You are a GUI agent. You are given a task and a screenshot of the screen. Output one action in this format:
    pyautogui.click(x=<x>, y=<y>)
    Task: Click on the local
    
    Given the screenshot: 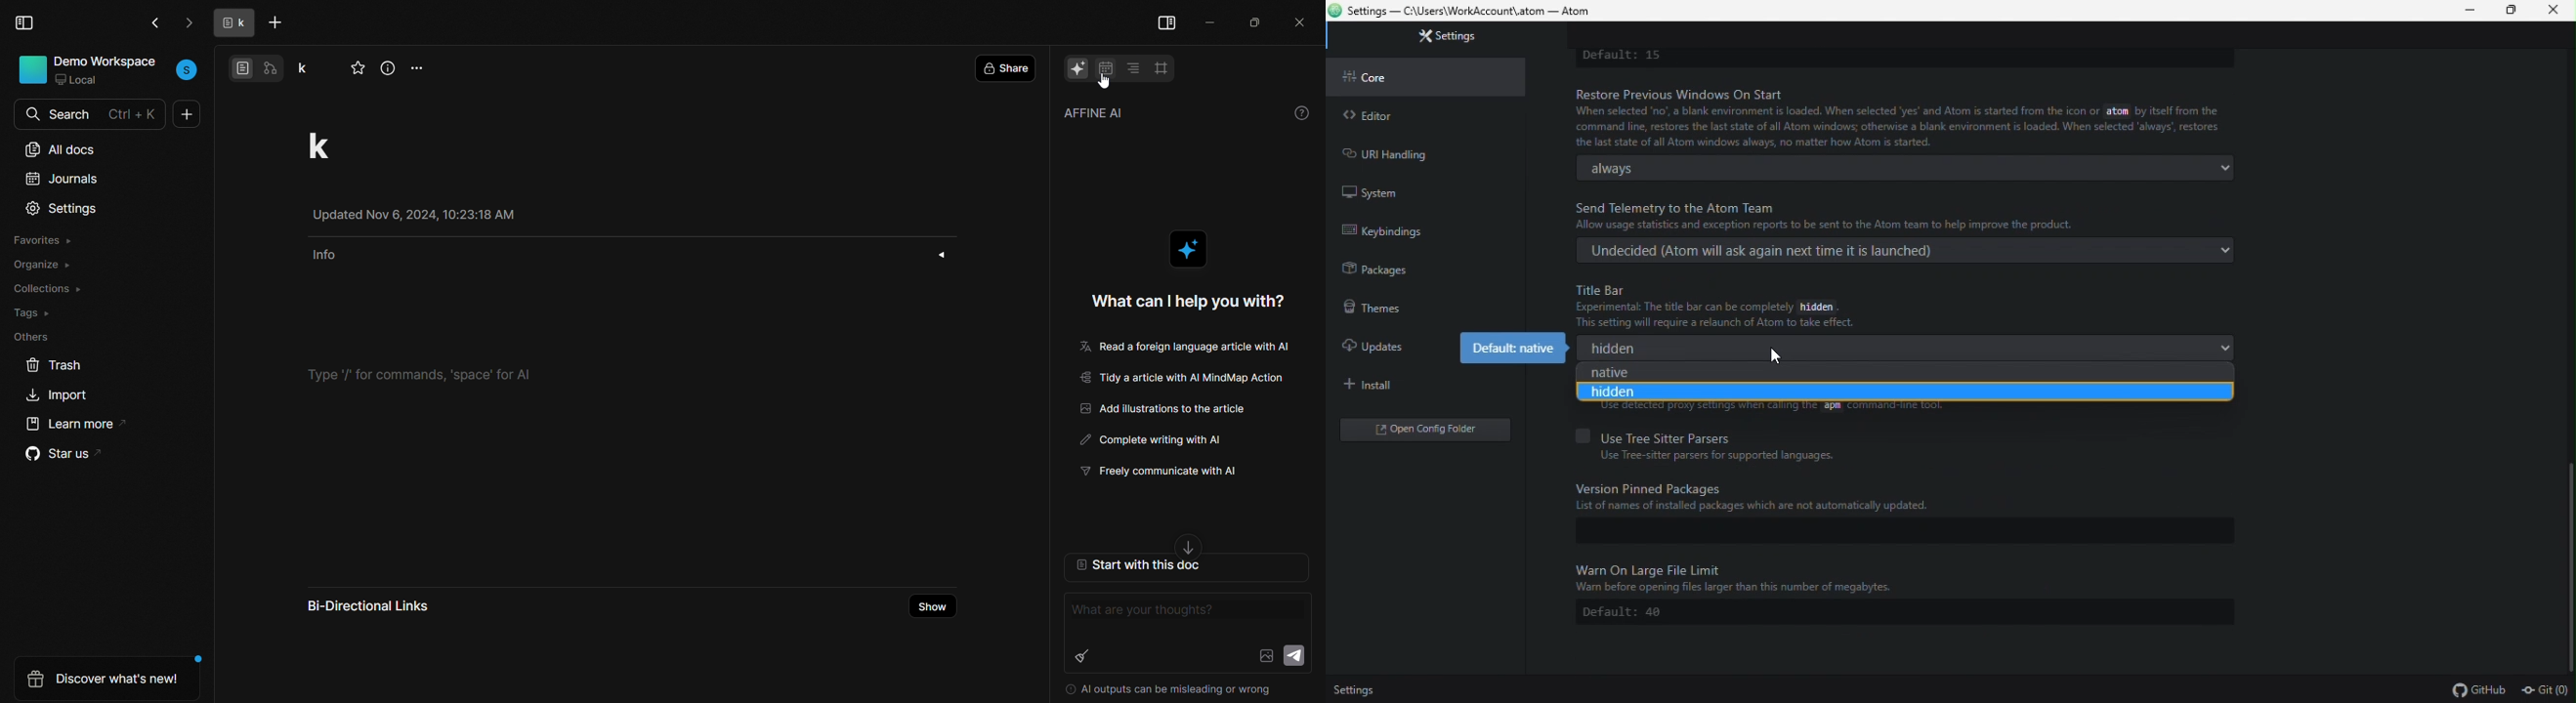 What is the action you would take?
    pyautogui.click(x=82, y=81)
    